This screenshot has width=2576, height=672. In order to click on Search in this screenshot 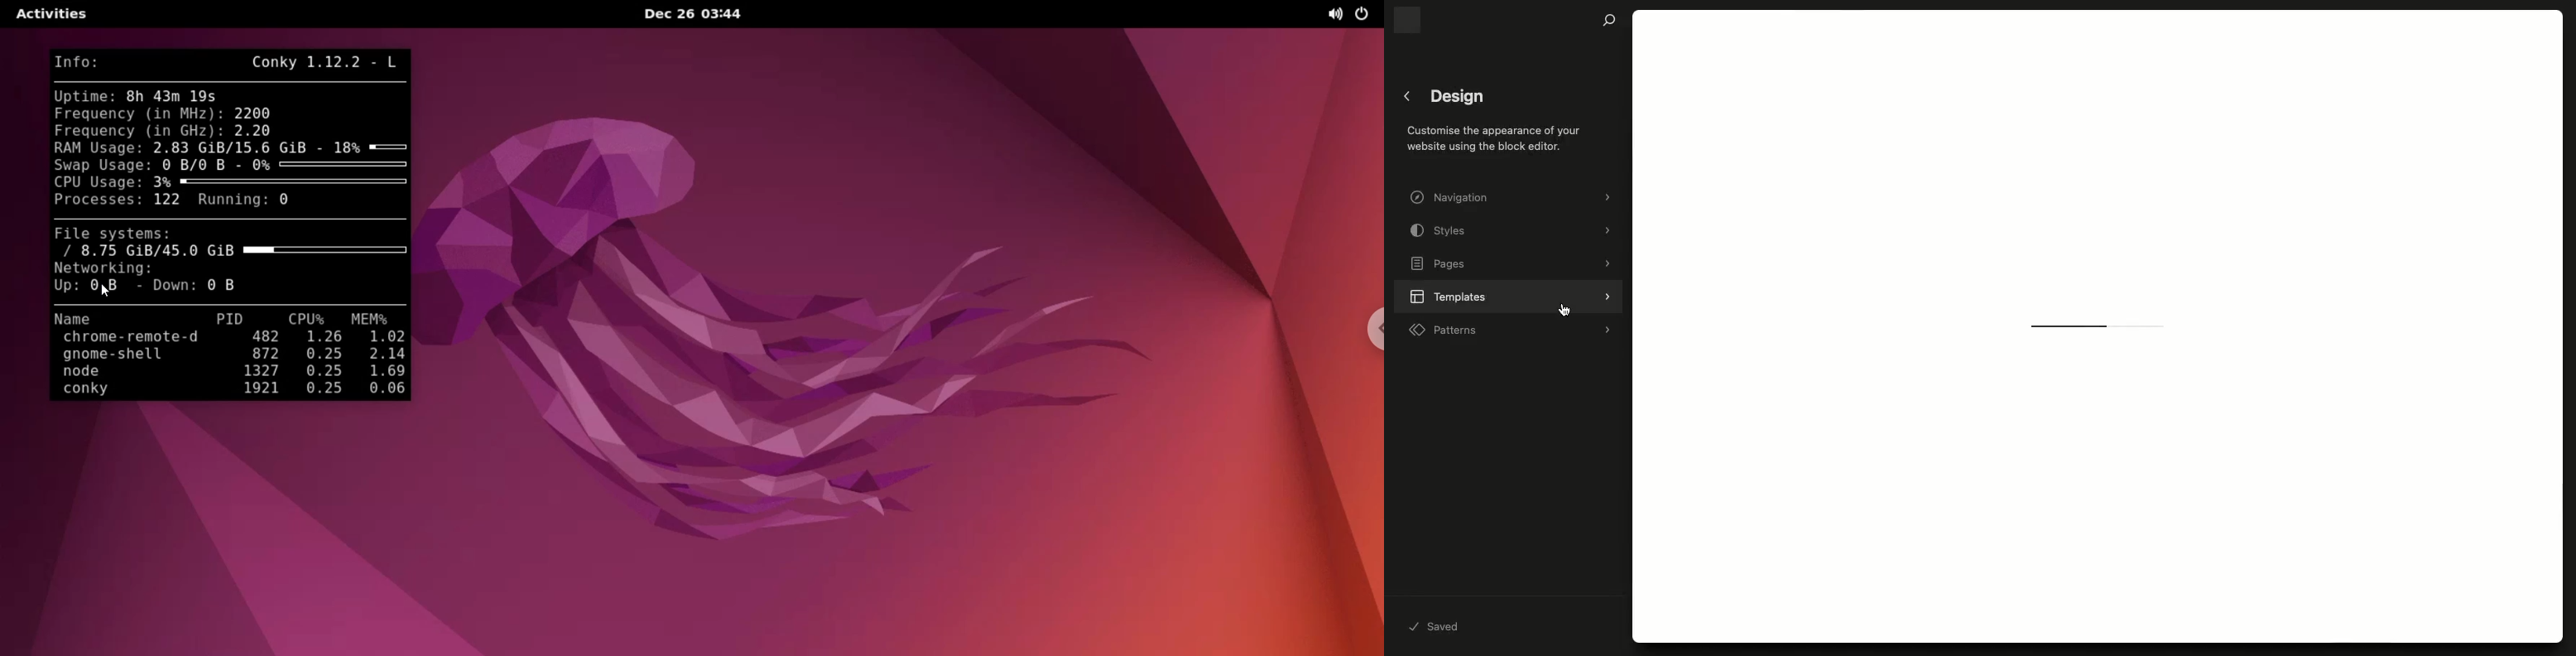, I will do `click(1610, 20)`.